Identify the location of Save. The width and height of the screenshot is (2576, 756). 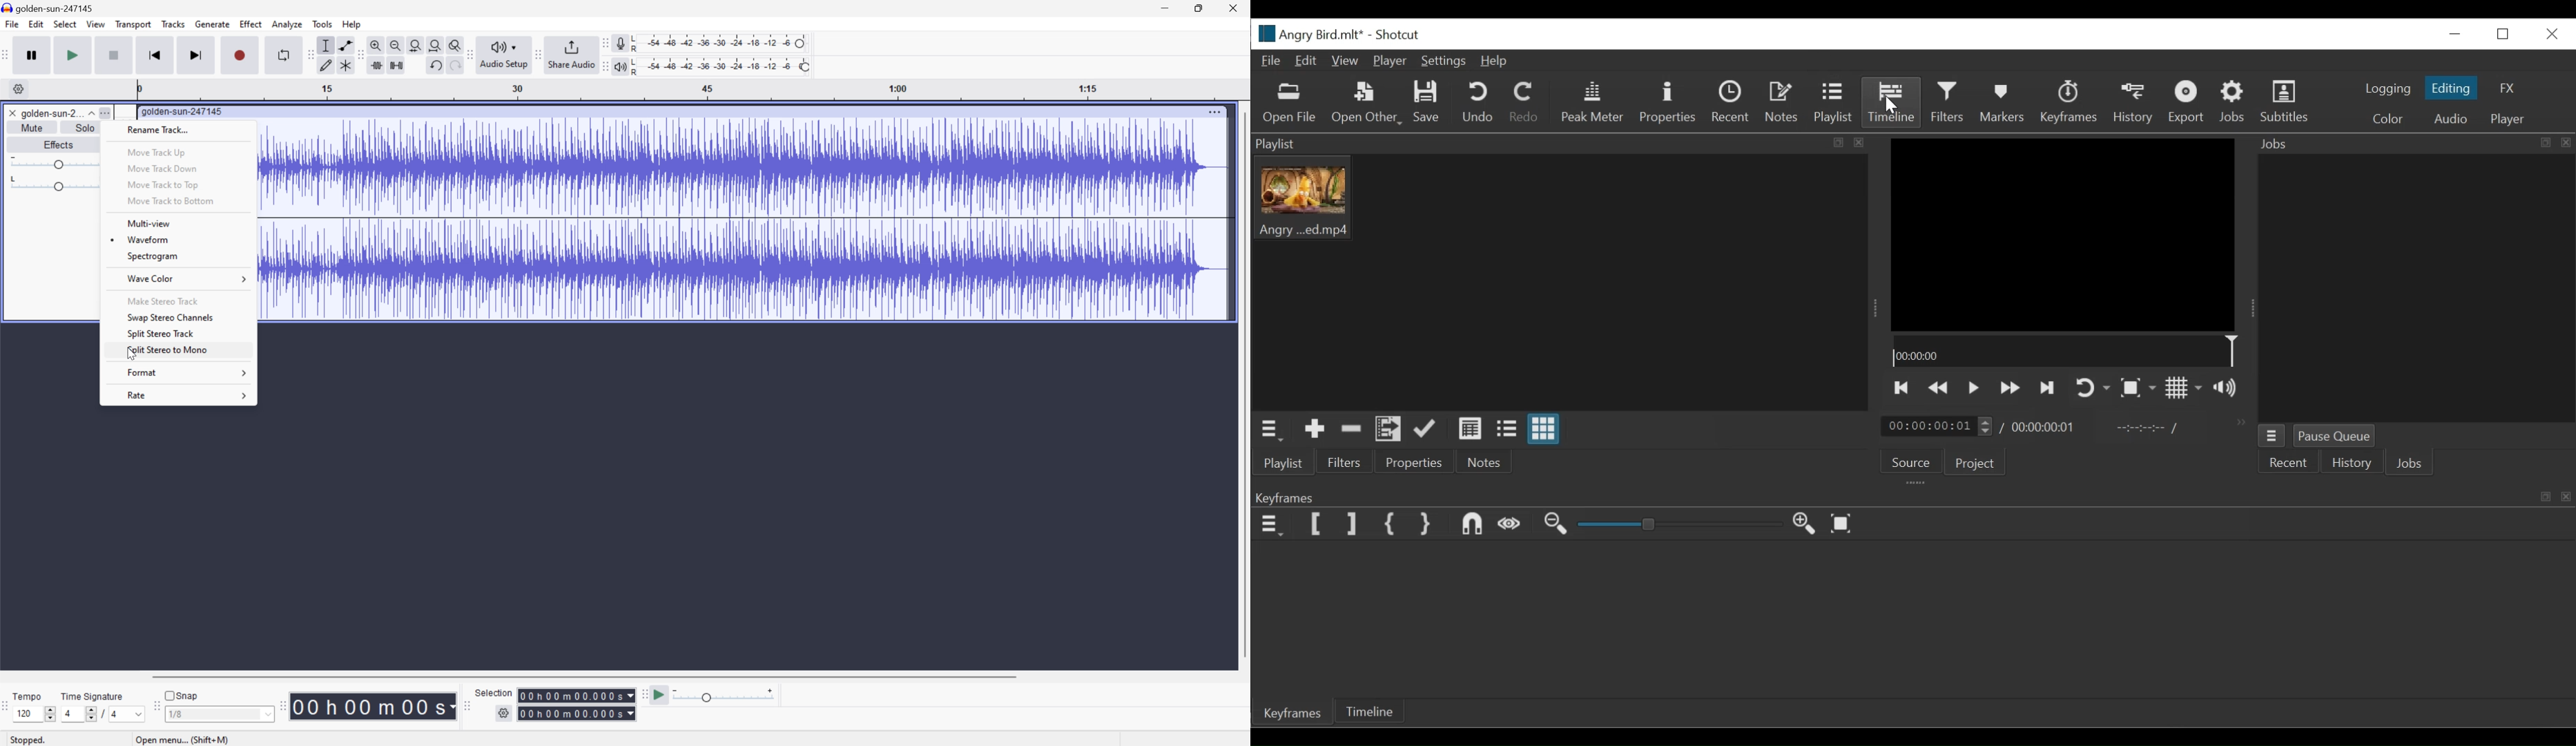
(1427, 102).